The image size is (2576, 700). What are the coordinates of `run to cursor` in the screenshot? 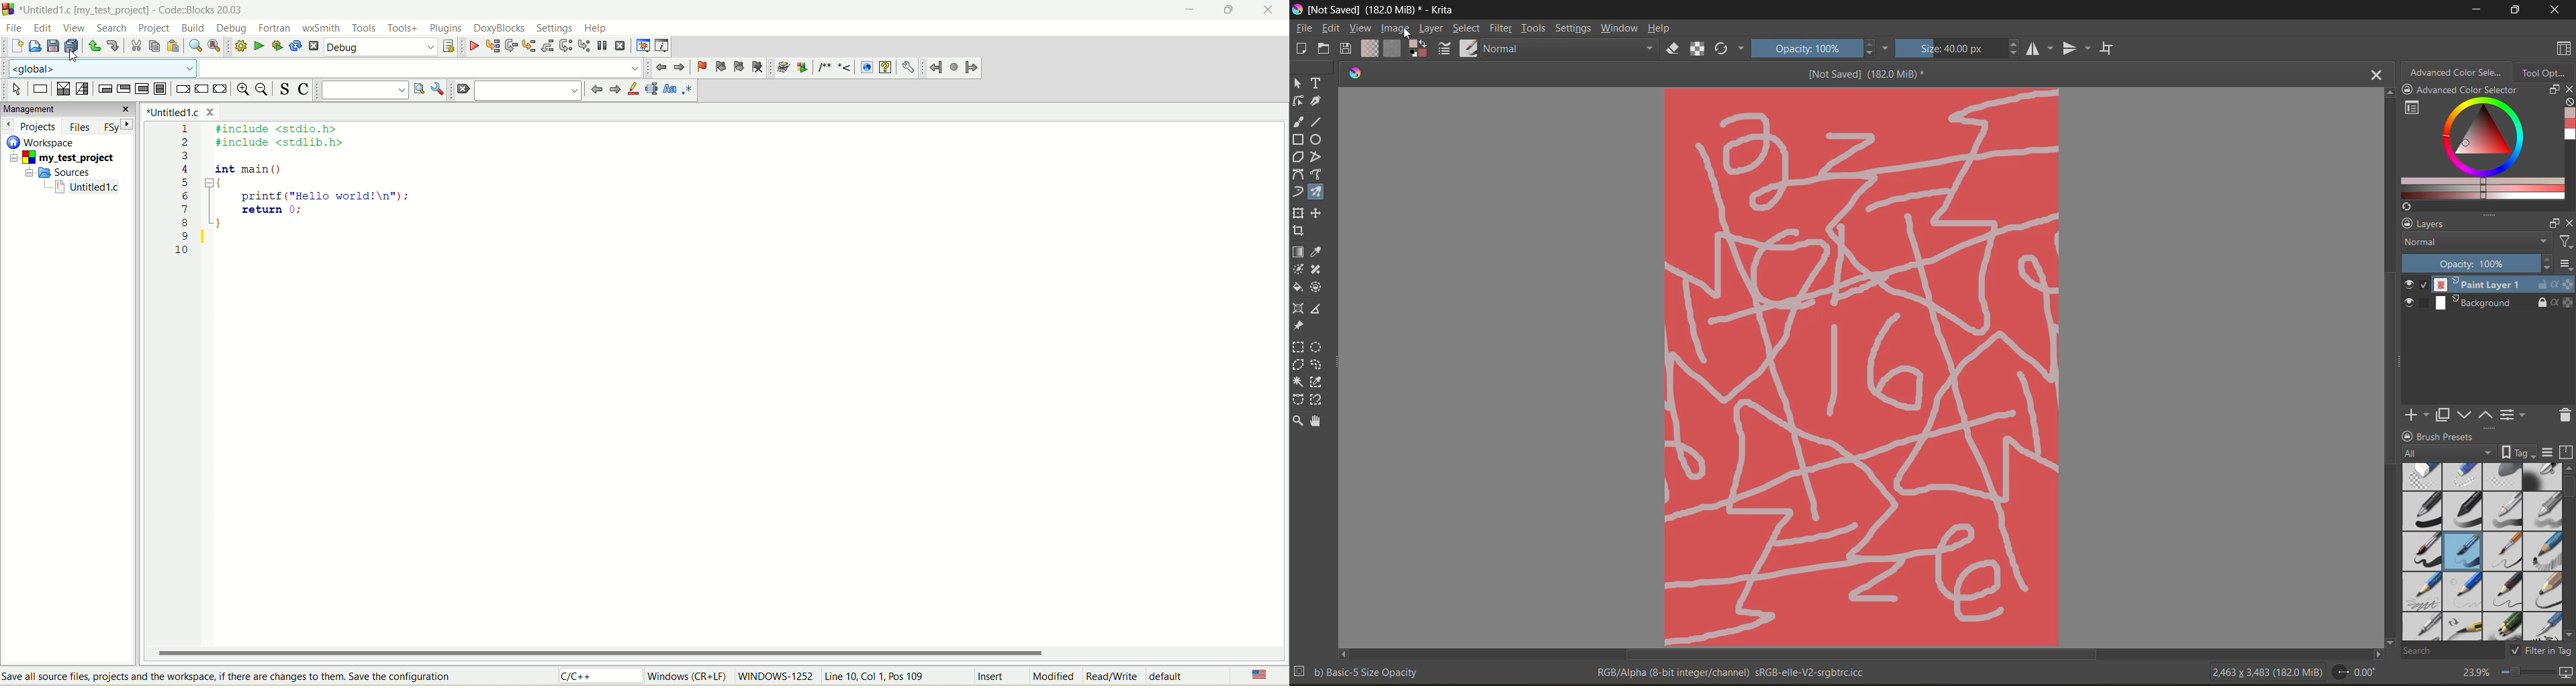 It's located at (493, 46).